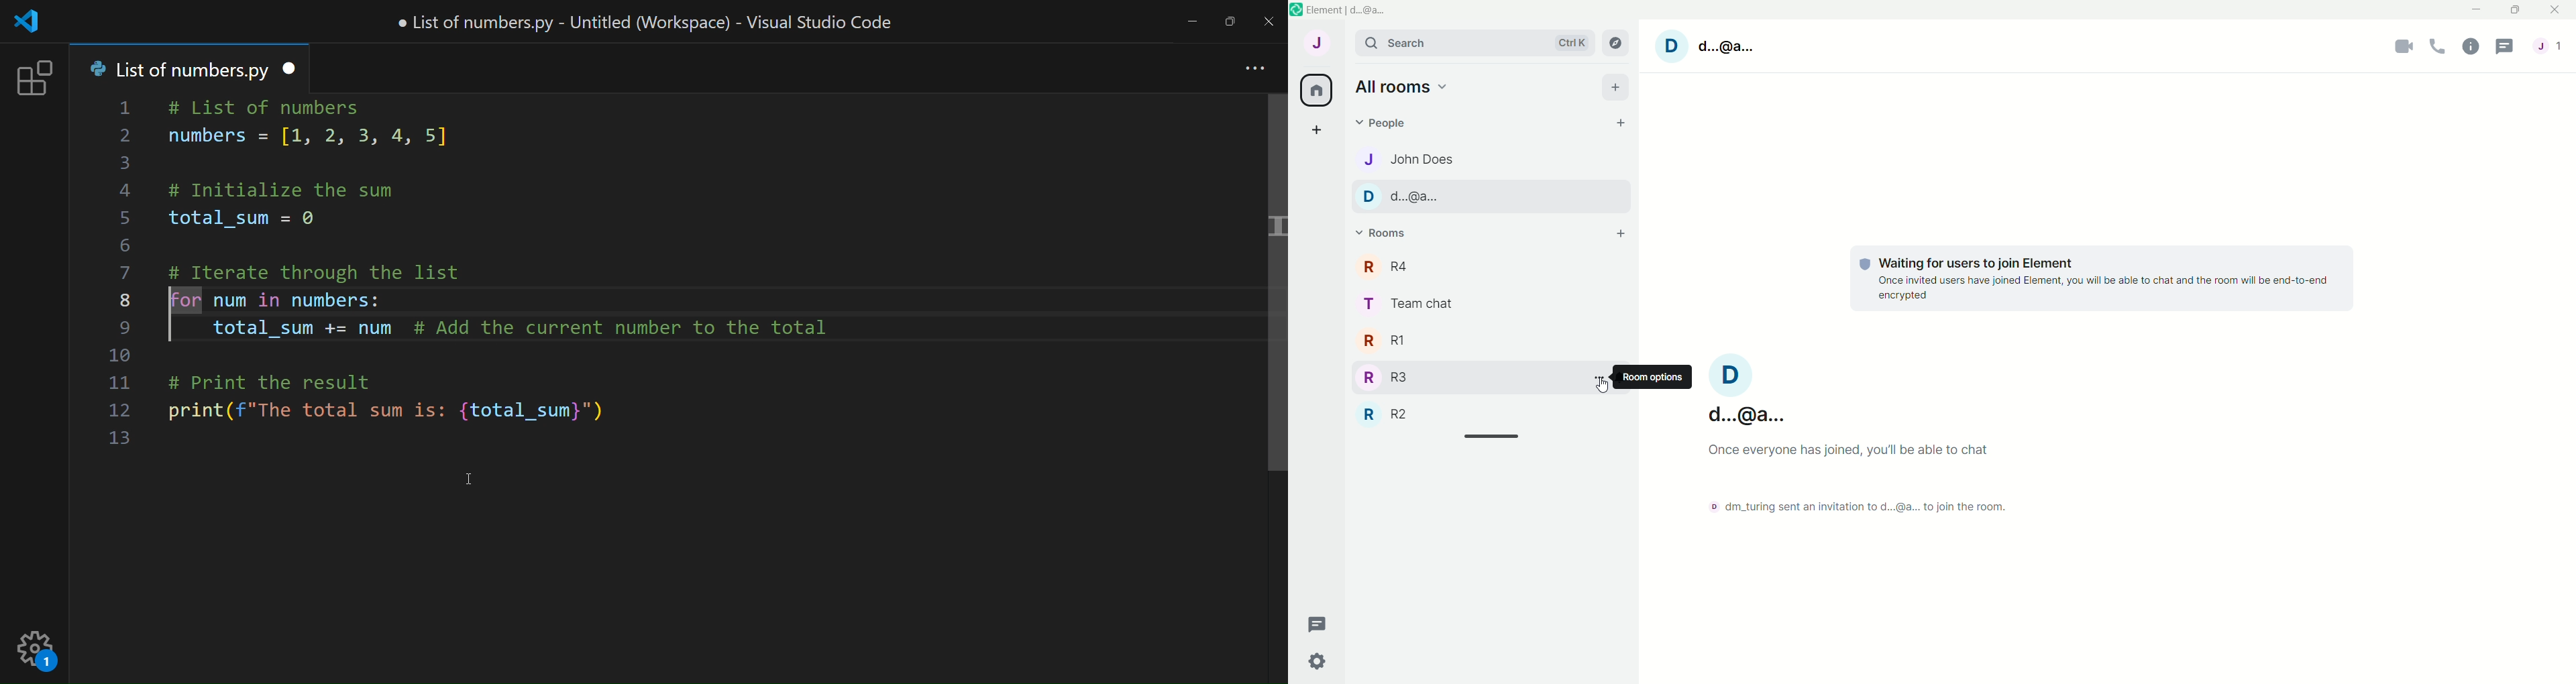 This screenshot has height=700, width=2576. I want to click on all rooms, so click(1318, 89).